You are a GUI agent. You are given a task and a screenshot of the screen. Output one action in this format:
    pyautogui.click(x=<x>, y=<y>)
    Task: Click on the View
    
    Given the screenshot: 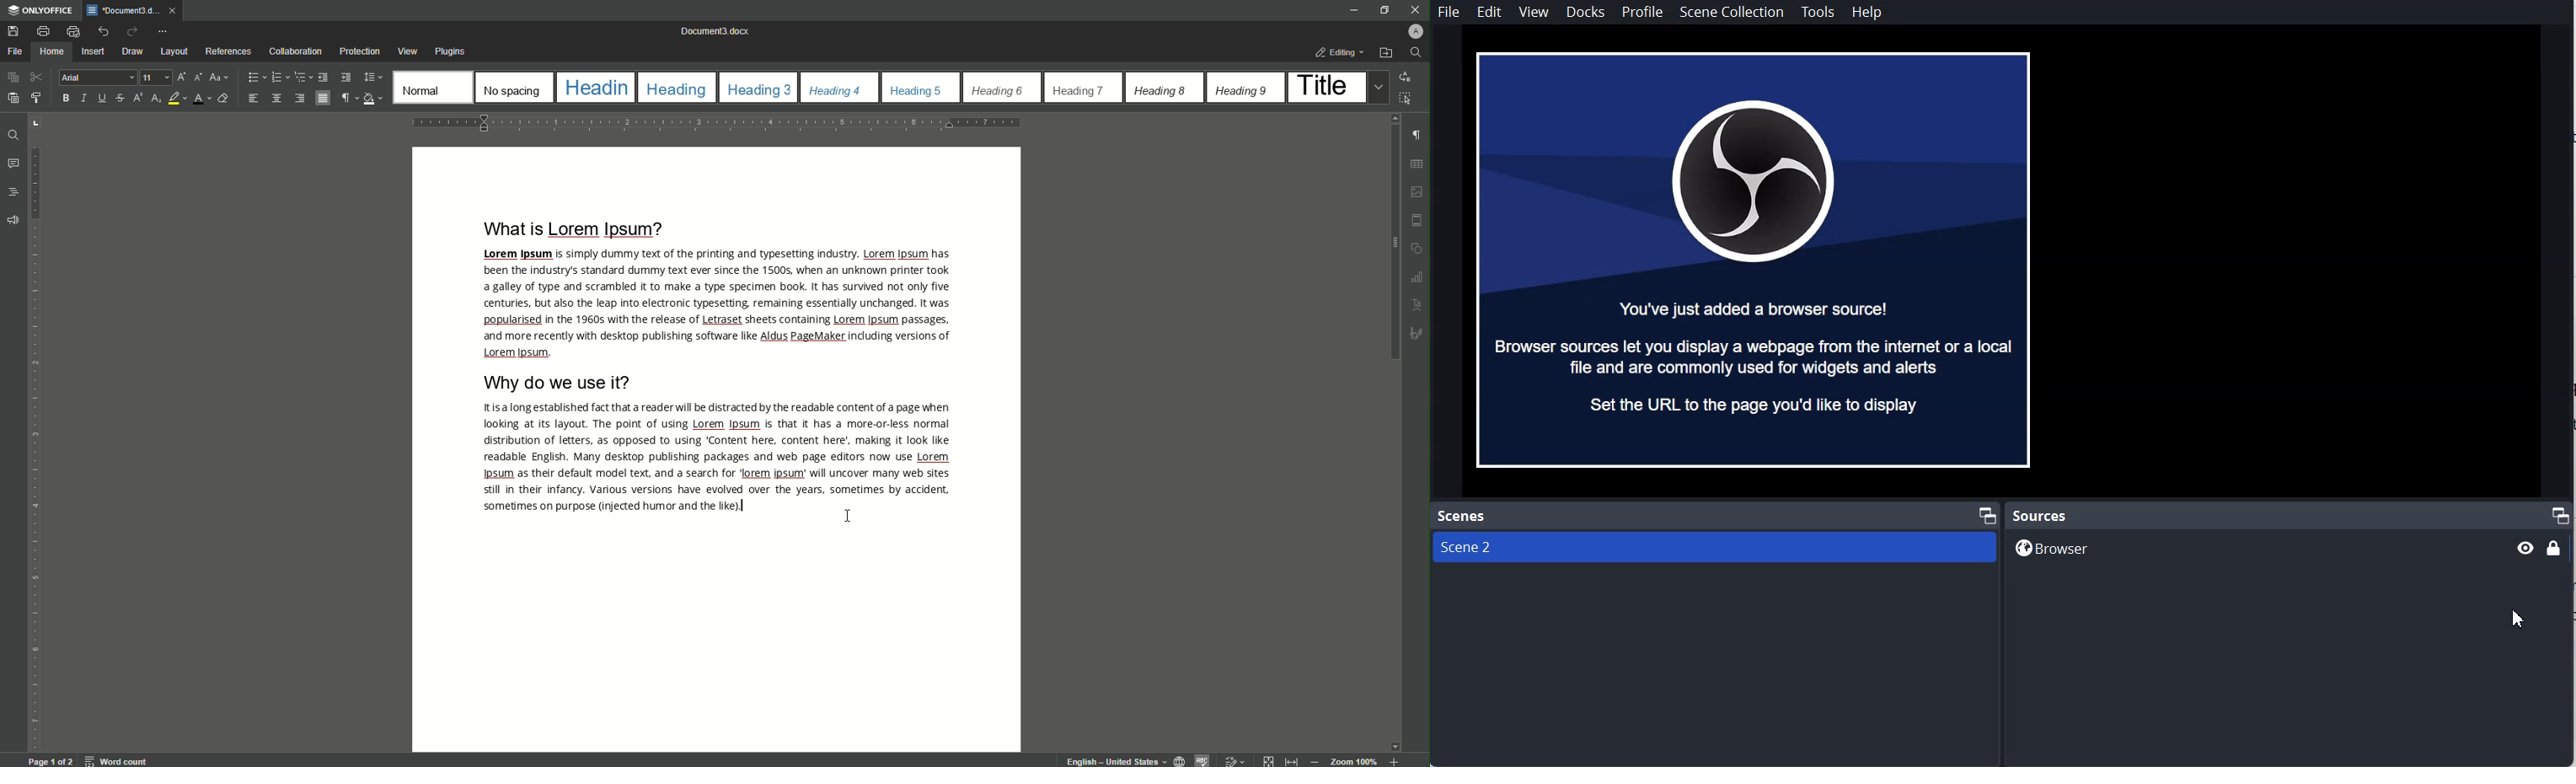 What is the action you would take?
    pyautogui.click(x=1534, y=12)
    